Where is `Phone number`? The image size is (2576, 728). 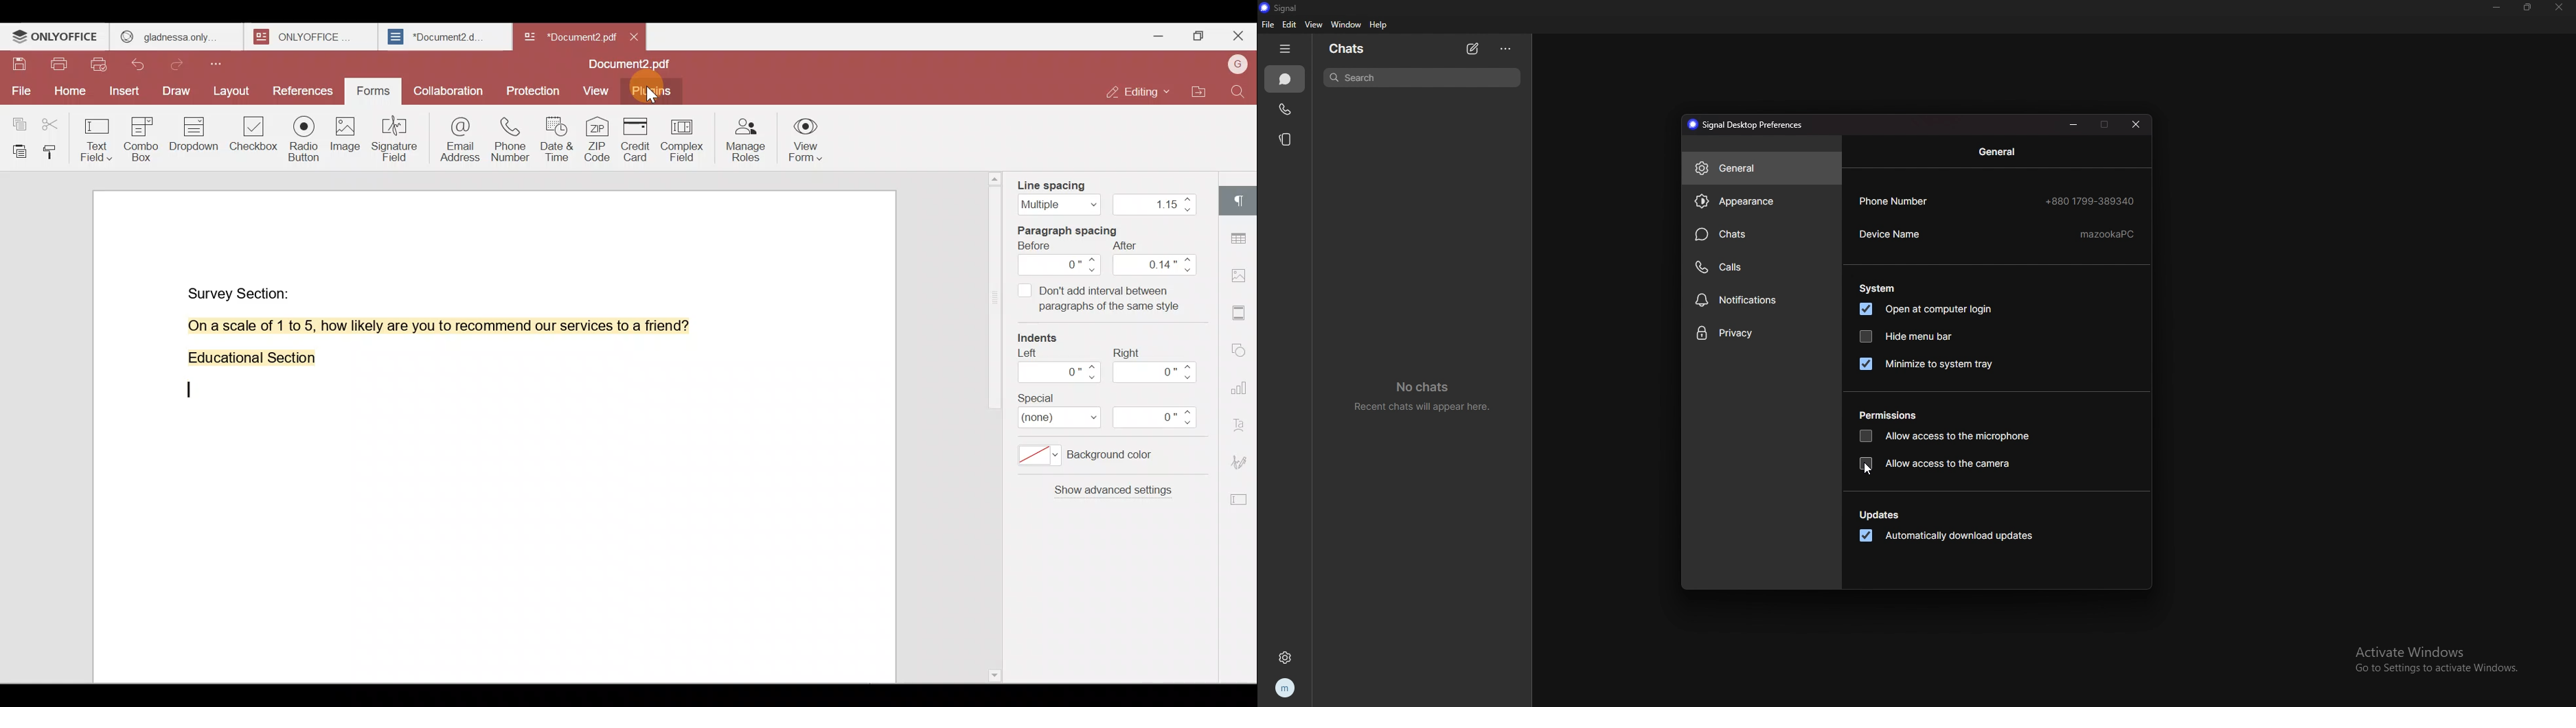 Phone number is located at coordinates (508, 135).